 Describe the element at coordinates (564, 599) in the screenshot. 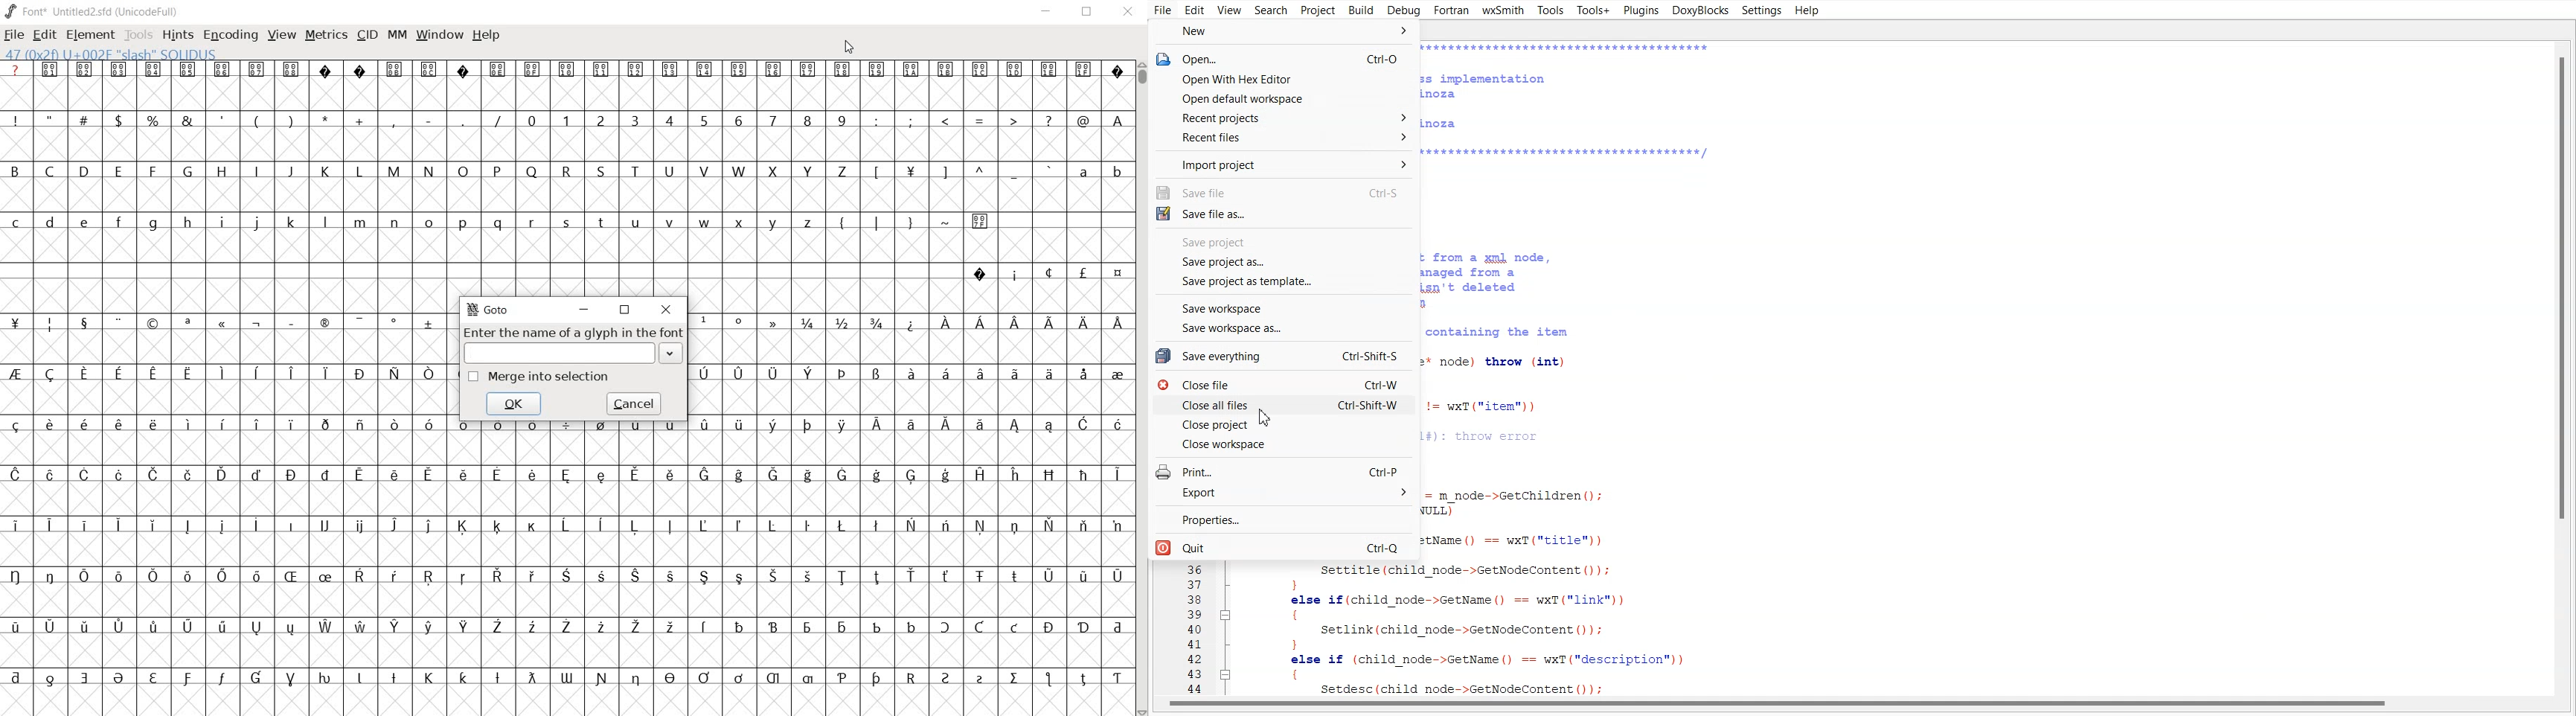

I see `empty cells` at that location.